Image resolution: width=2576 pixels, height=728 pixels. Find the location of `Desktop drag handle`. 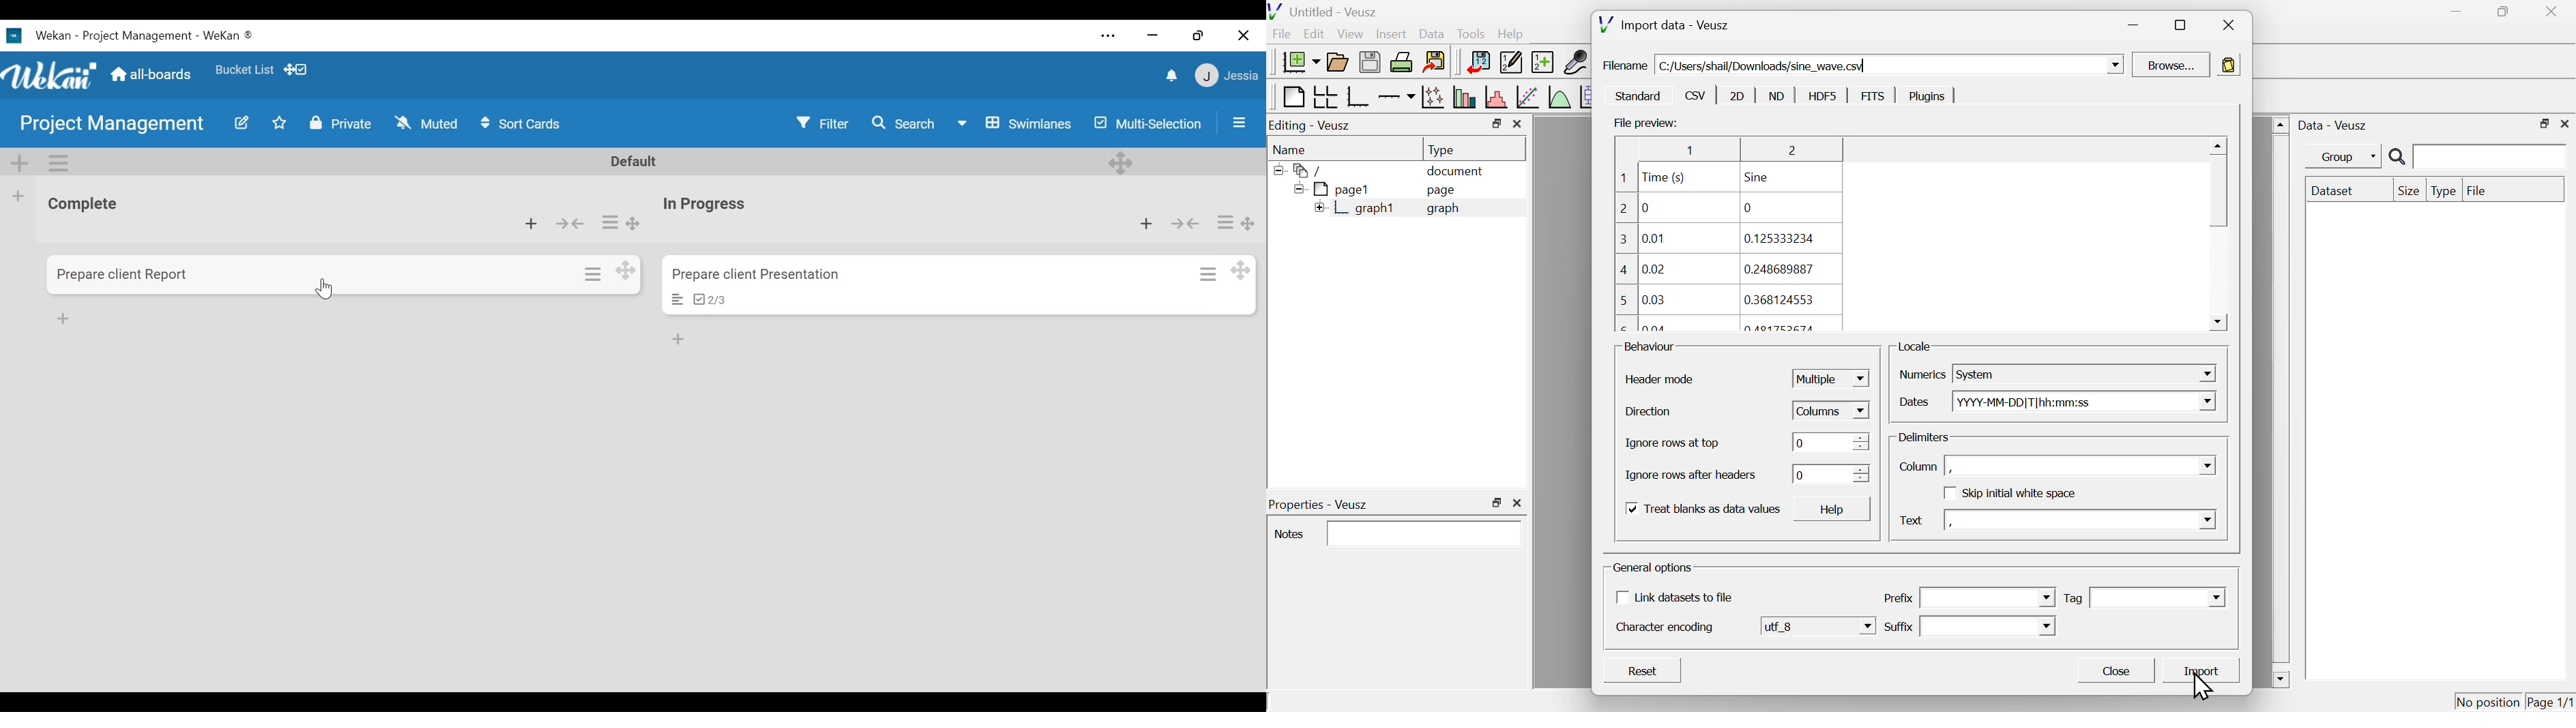

Desktop drag handle is located at coordinates (1120, 162).